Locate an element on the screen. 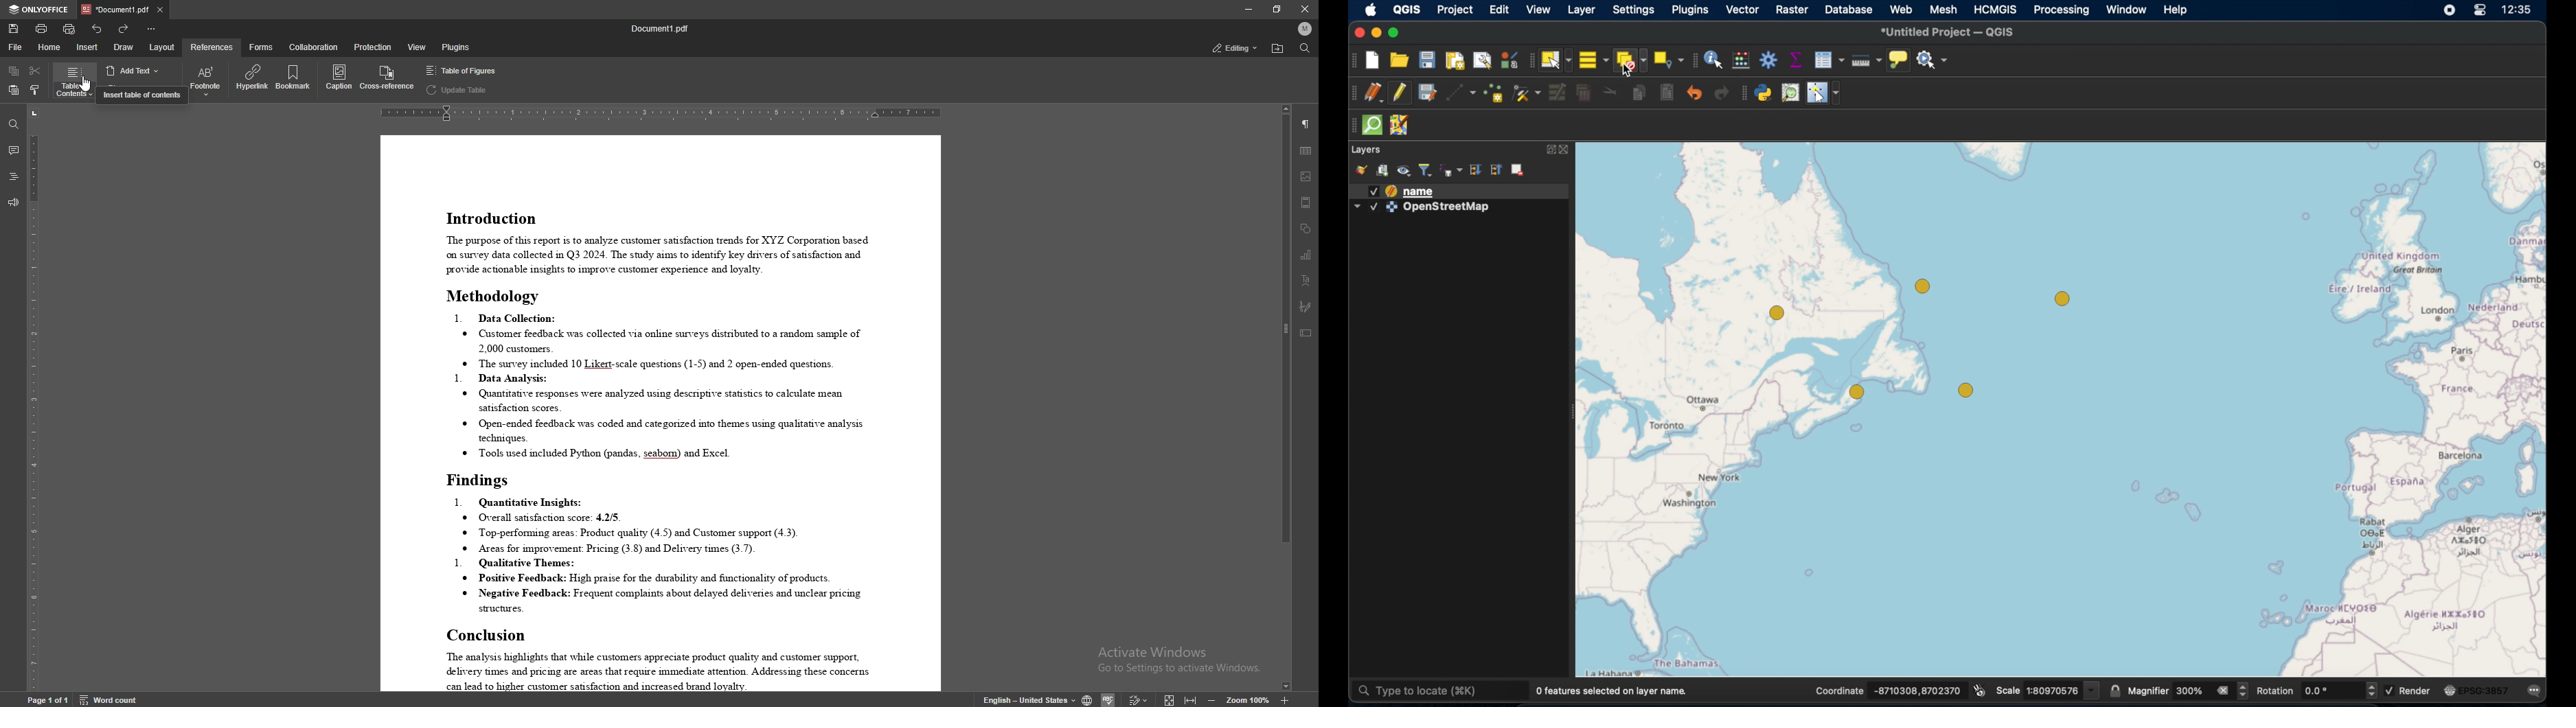 Image resolution: width=2576 pixels, height=728 pixels. footnote is located at coordinates (205, 80).